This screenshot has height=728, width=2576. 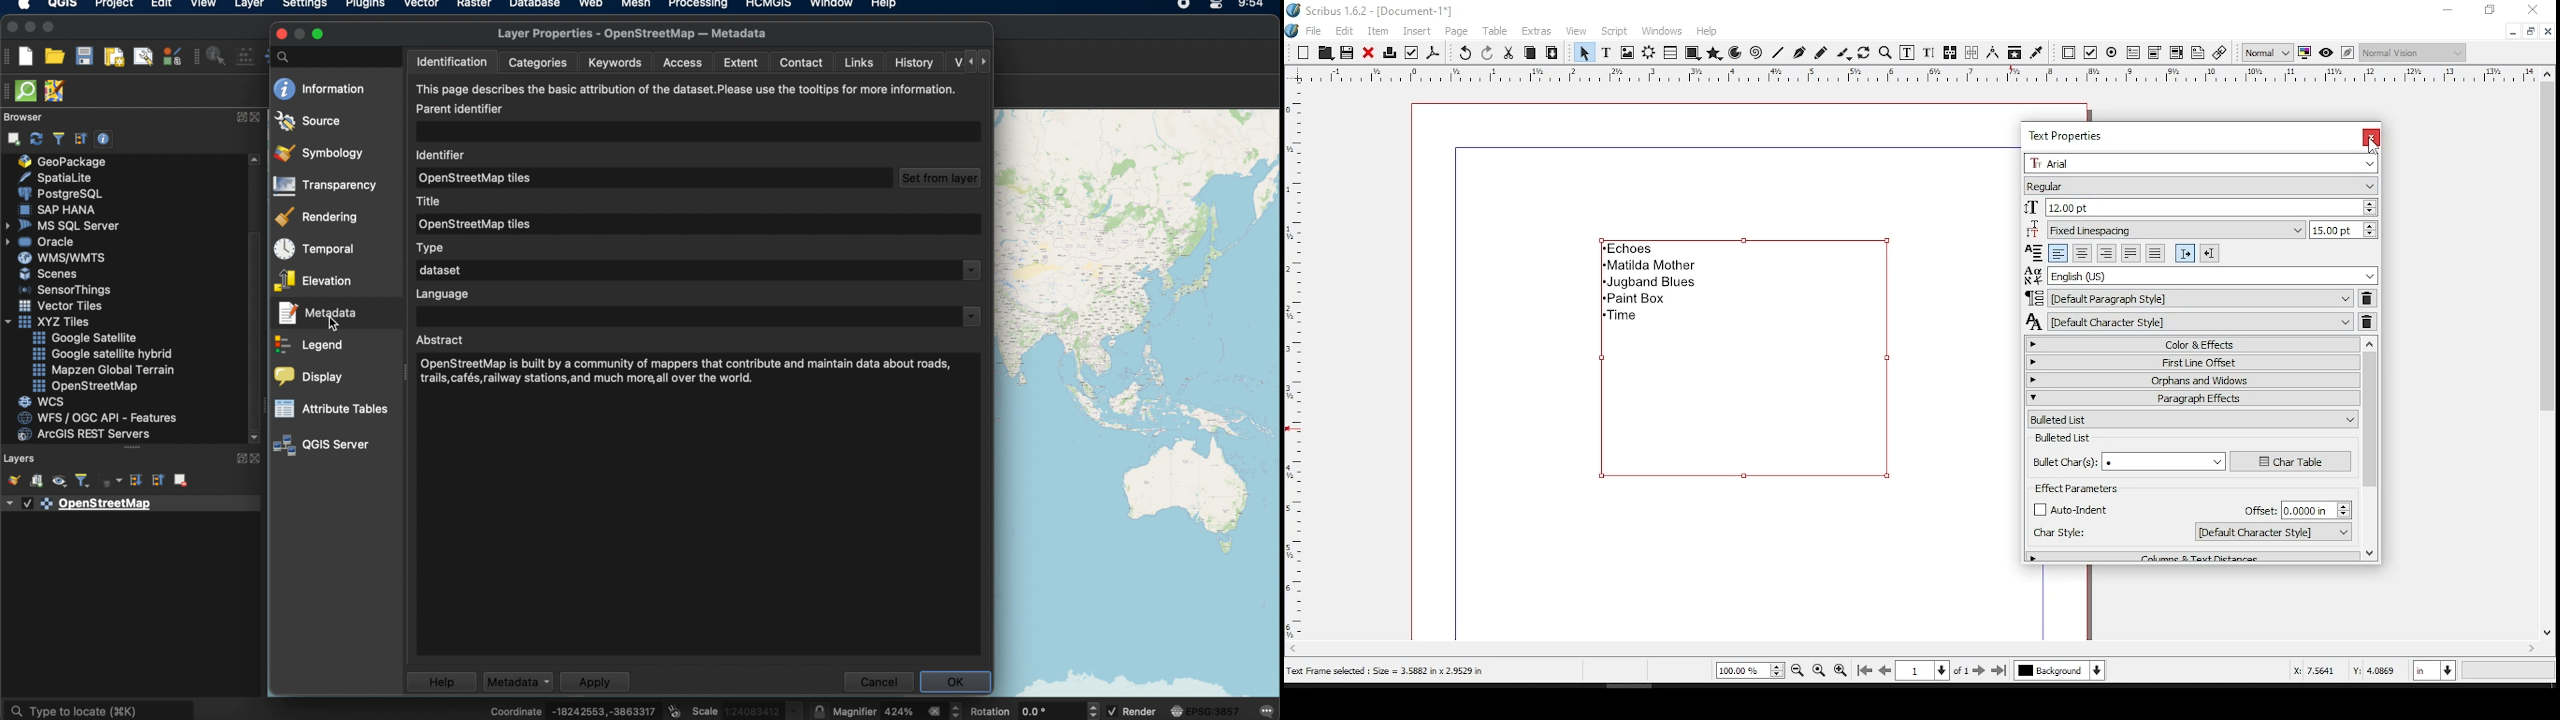 I want to click on cancel, so click(x=879, y=682).